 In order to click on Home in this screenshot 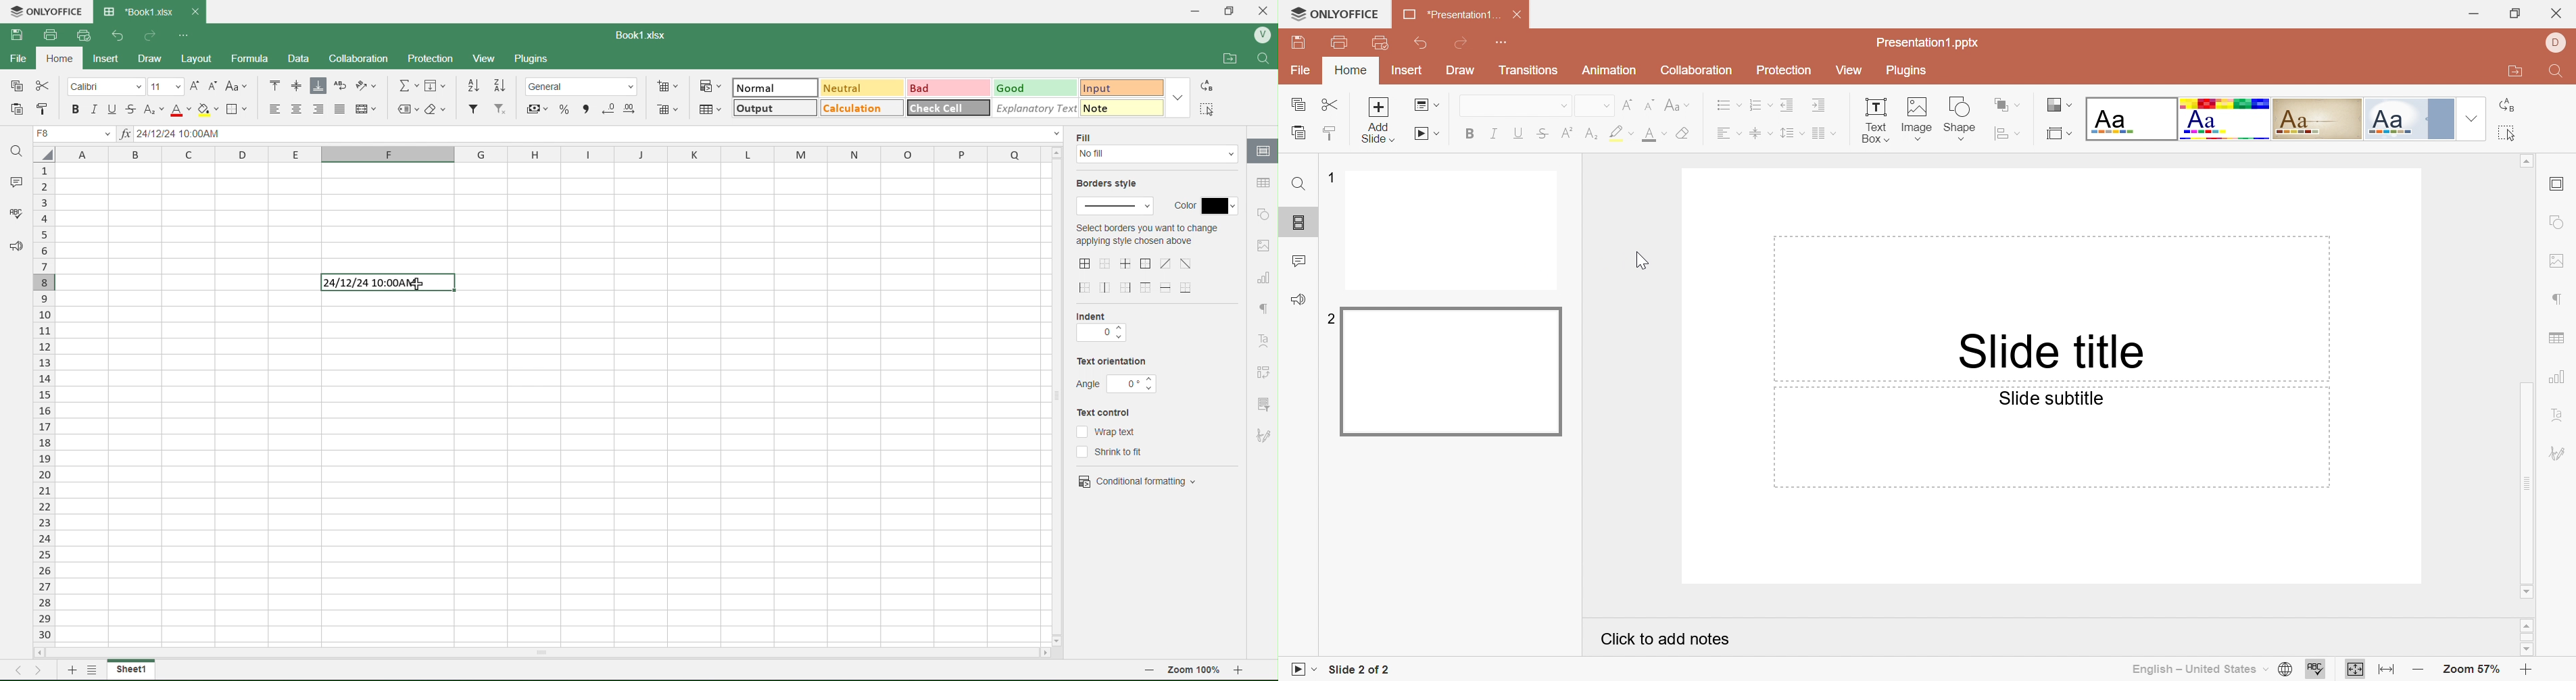, I will do `click(65, 61)`.